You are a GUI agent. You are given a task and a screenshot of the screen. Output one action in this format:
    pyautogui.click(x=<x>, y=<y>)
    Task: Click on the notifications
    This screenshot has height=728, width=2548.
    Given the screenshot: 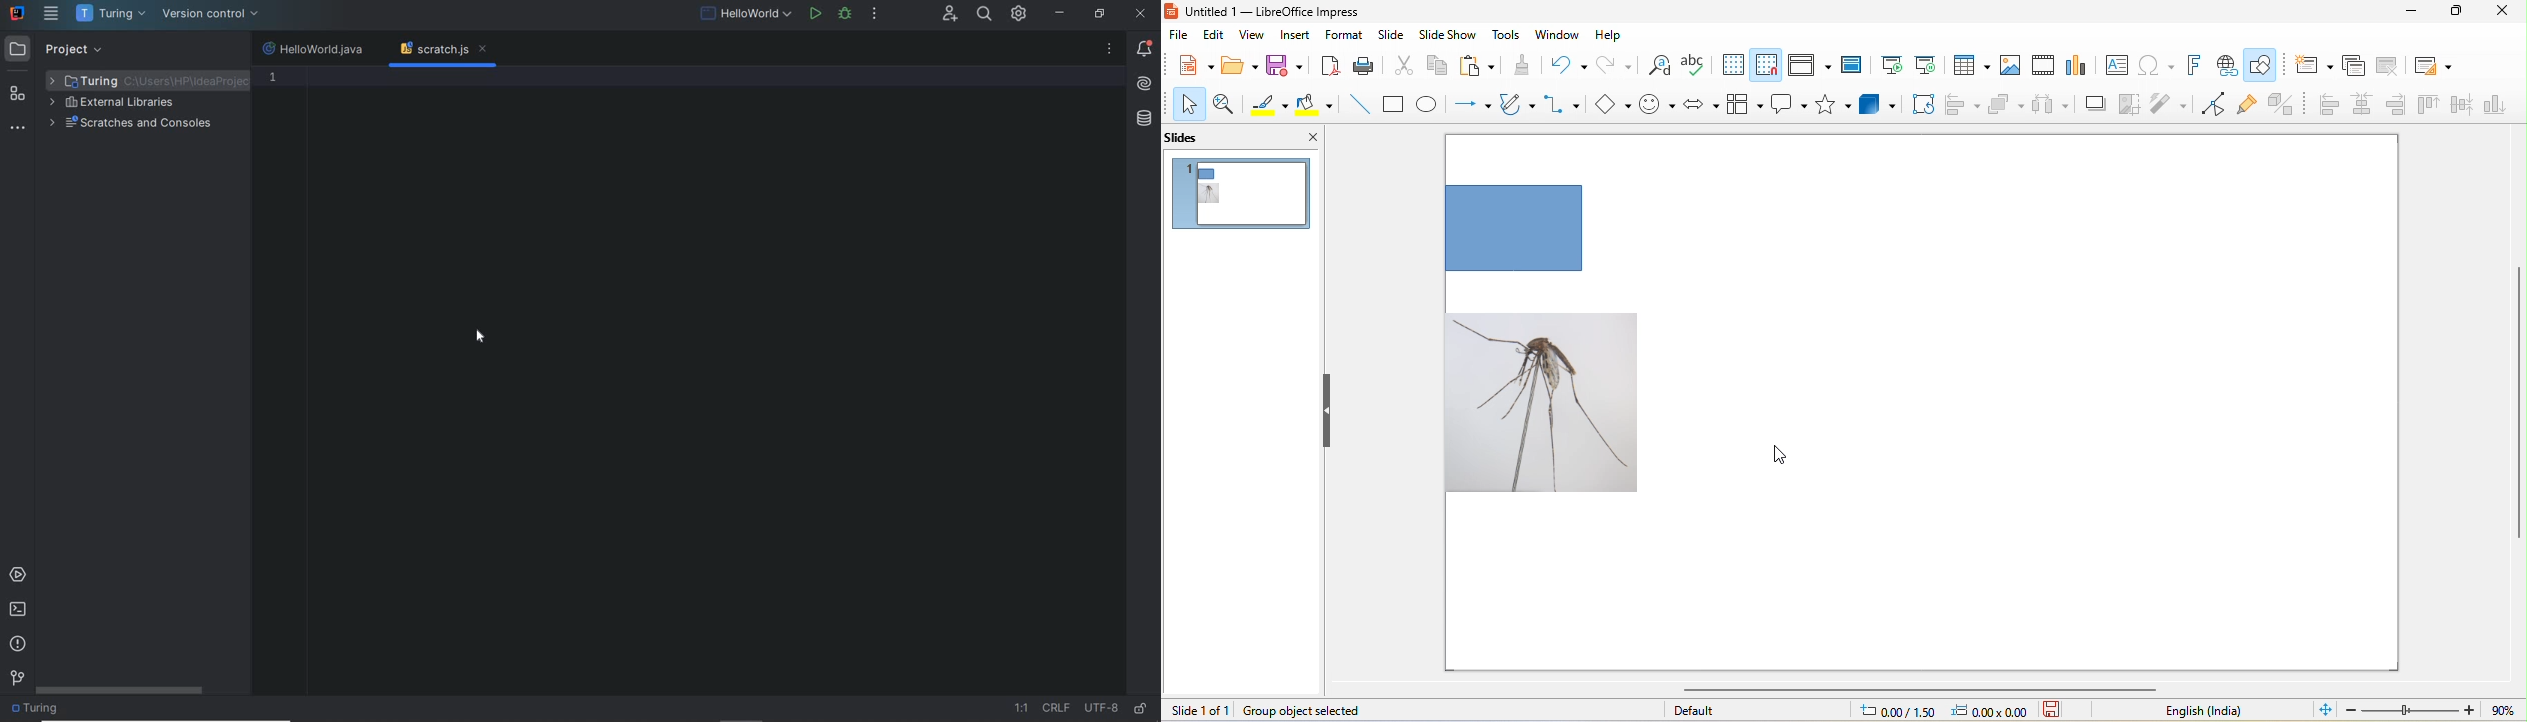 What is the action you would take?
    pyautogui.click(x=1142, y=50)
    